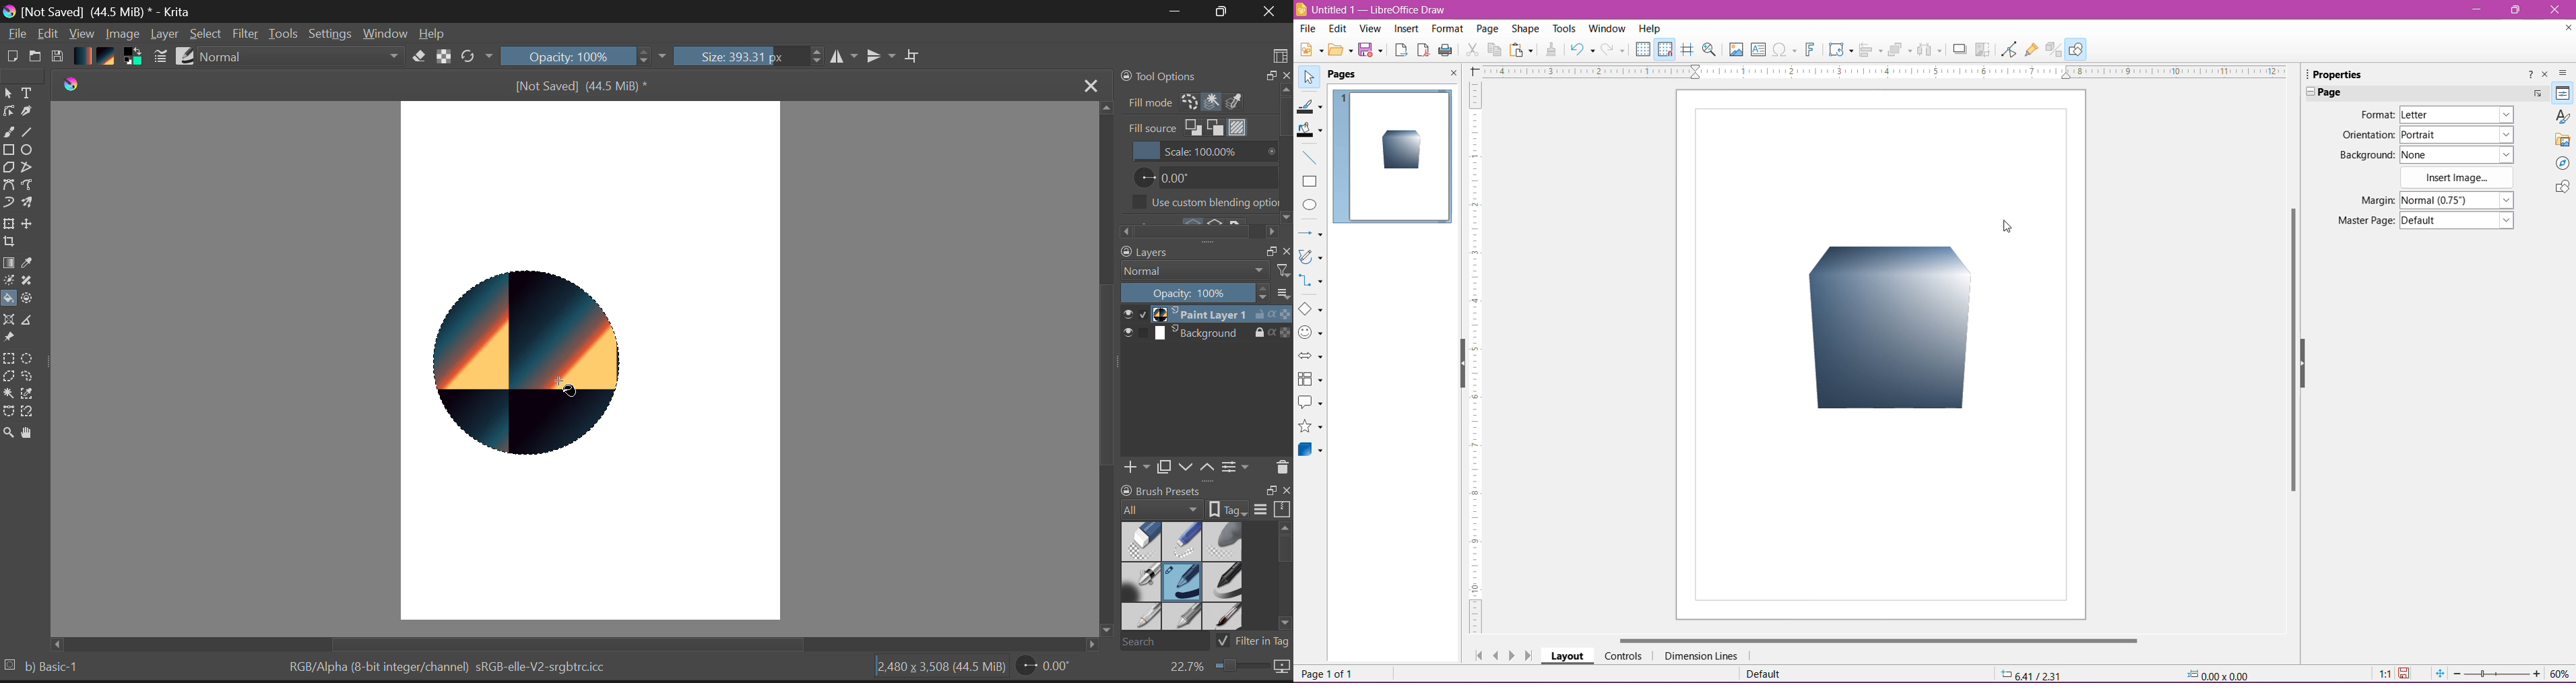  Describe the element at coordinates (1446, 51) in the screenshot. I see `Print` at that location.